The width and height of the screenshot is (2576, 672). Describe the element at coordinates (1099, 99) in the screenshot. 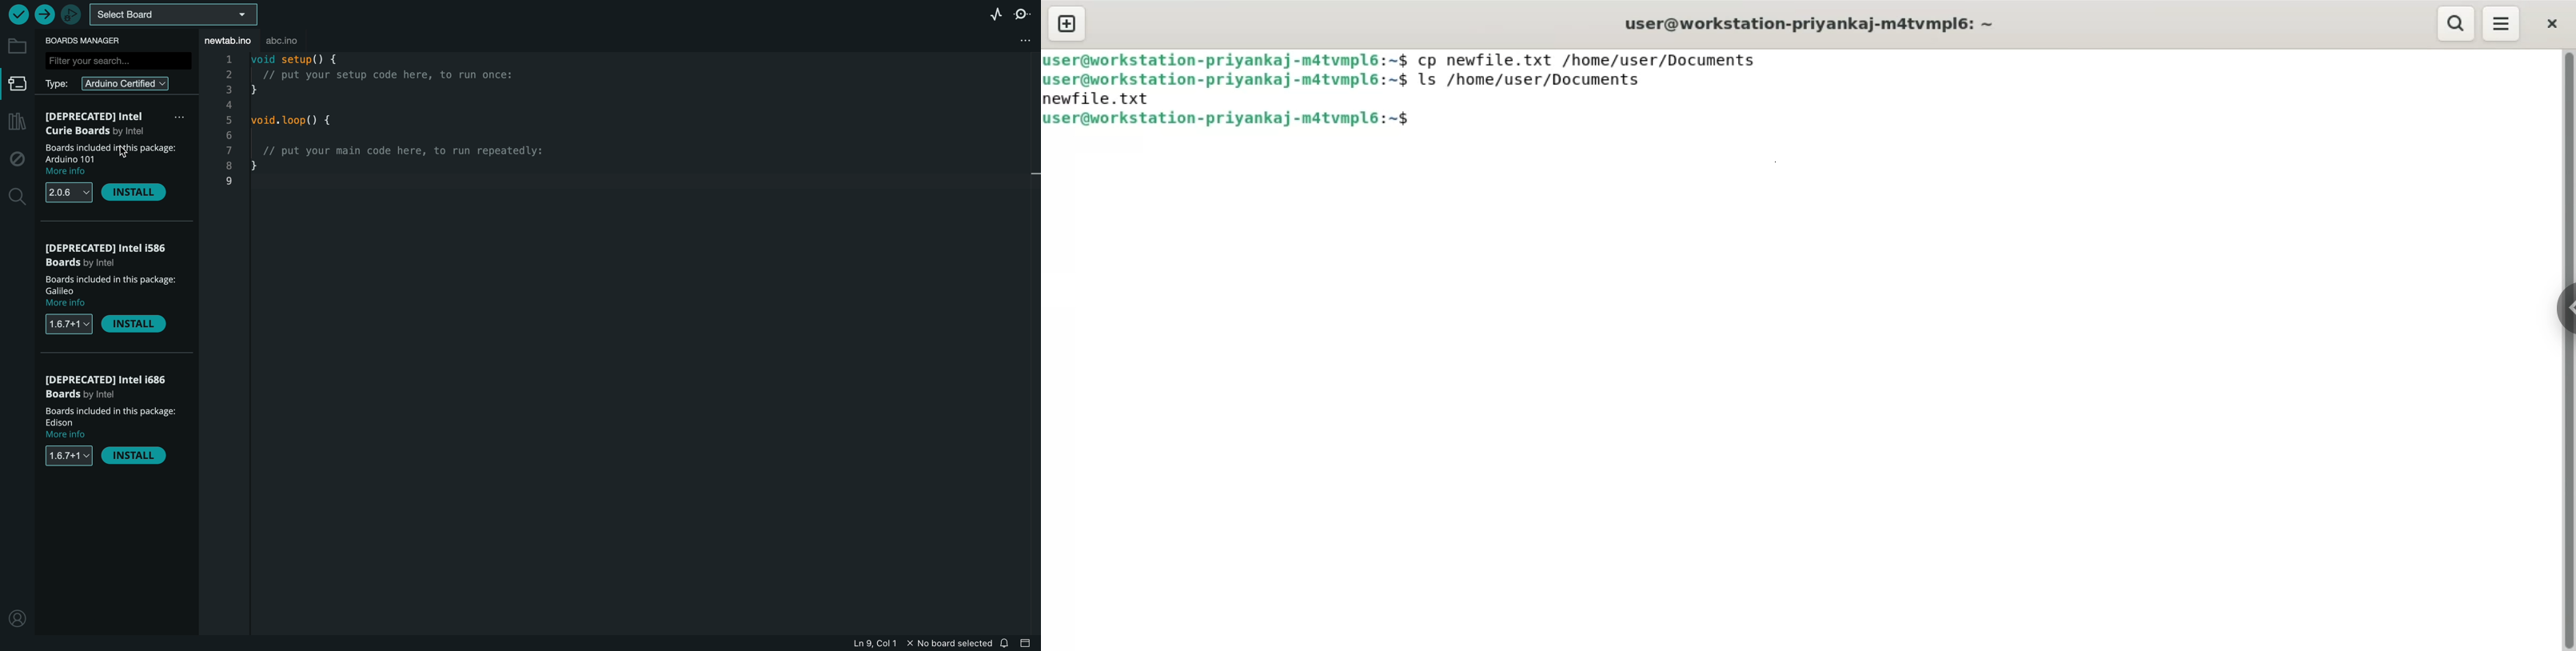

I see `newfile.txt` at that location.